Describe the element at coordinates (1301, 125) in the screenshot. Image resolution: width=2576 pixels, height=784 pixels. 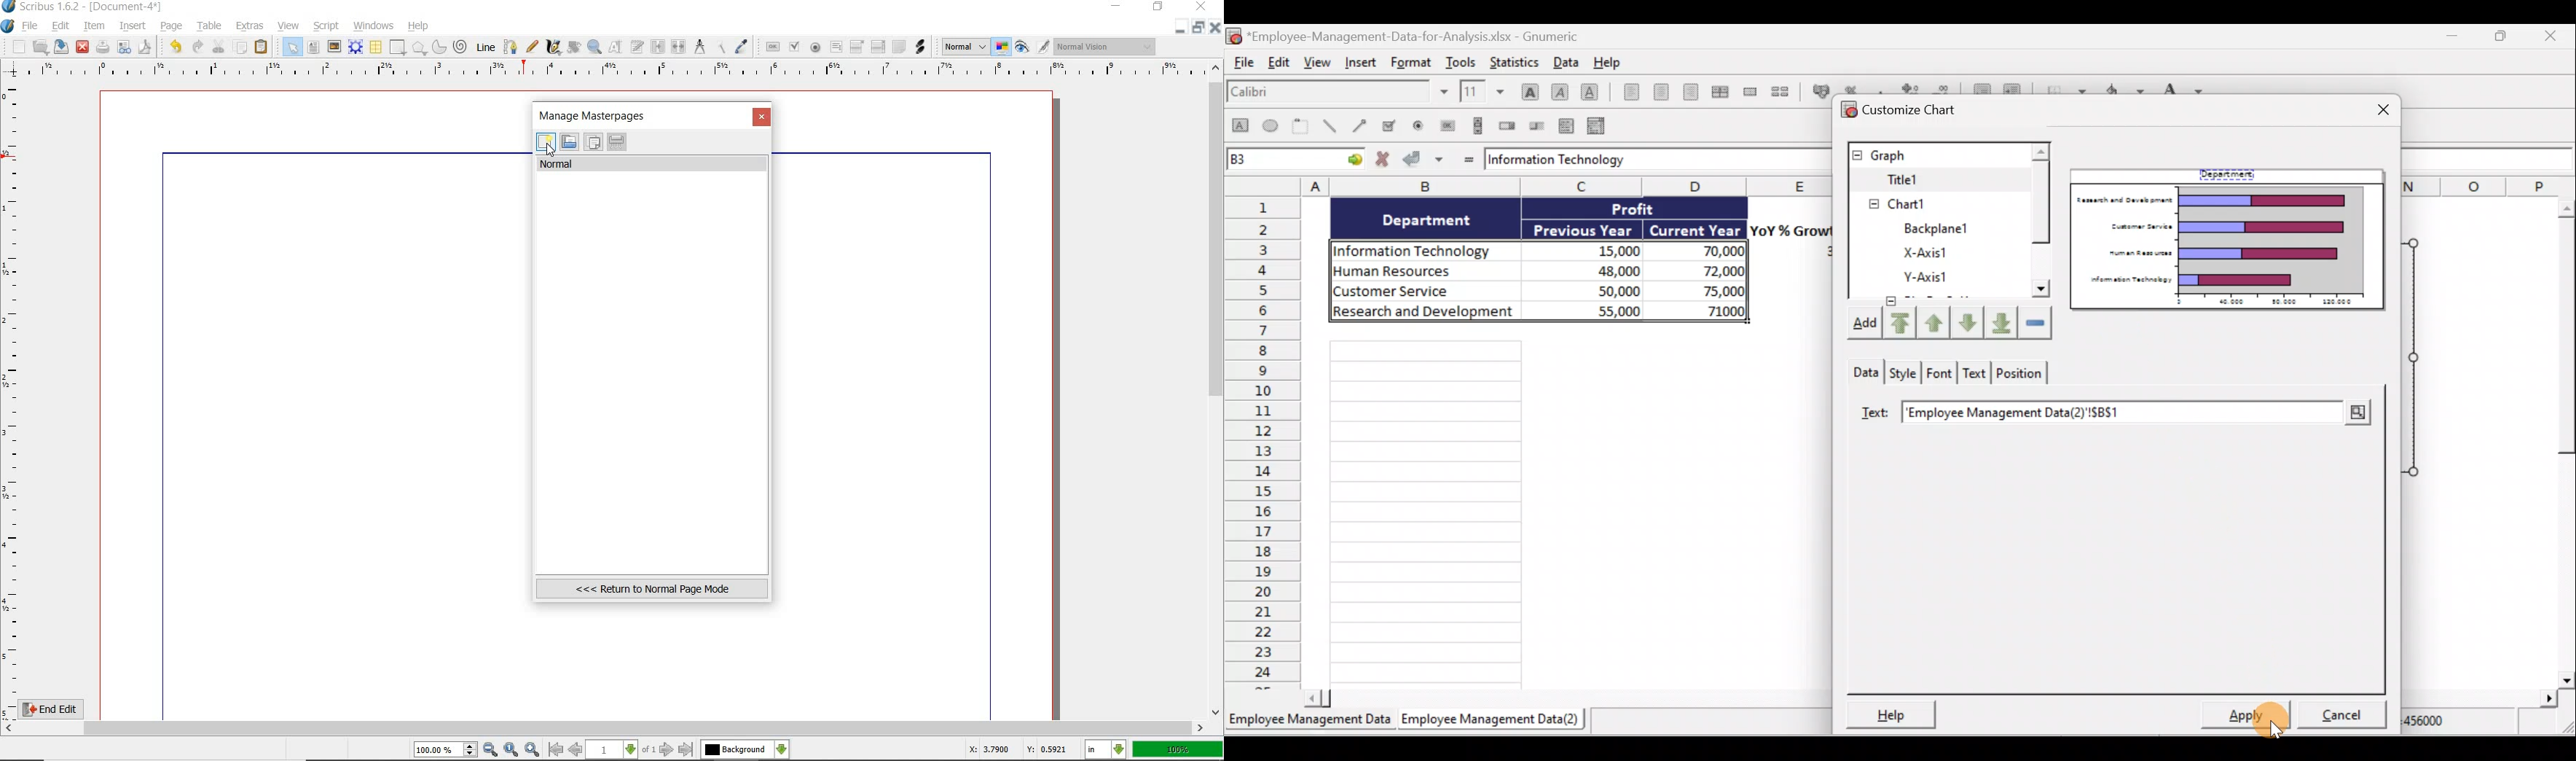
I see `Create a frame` at that location.